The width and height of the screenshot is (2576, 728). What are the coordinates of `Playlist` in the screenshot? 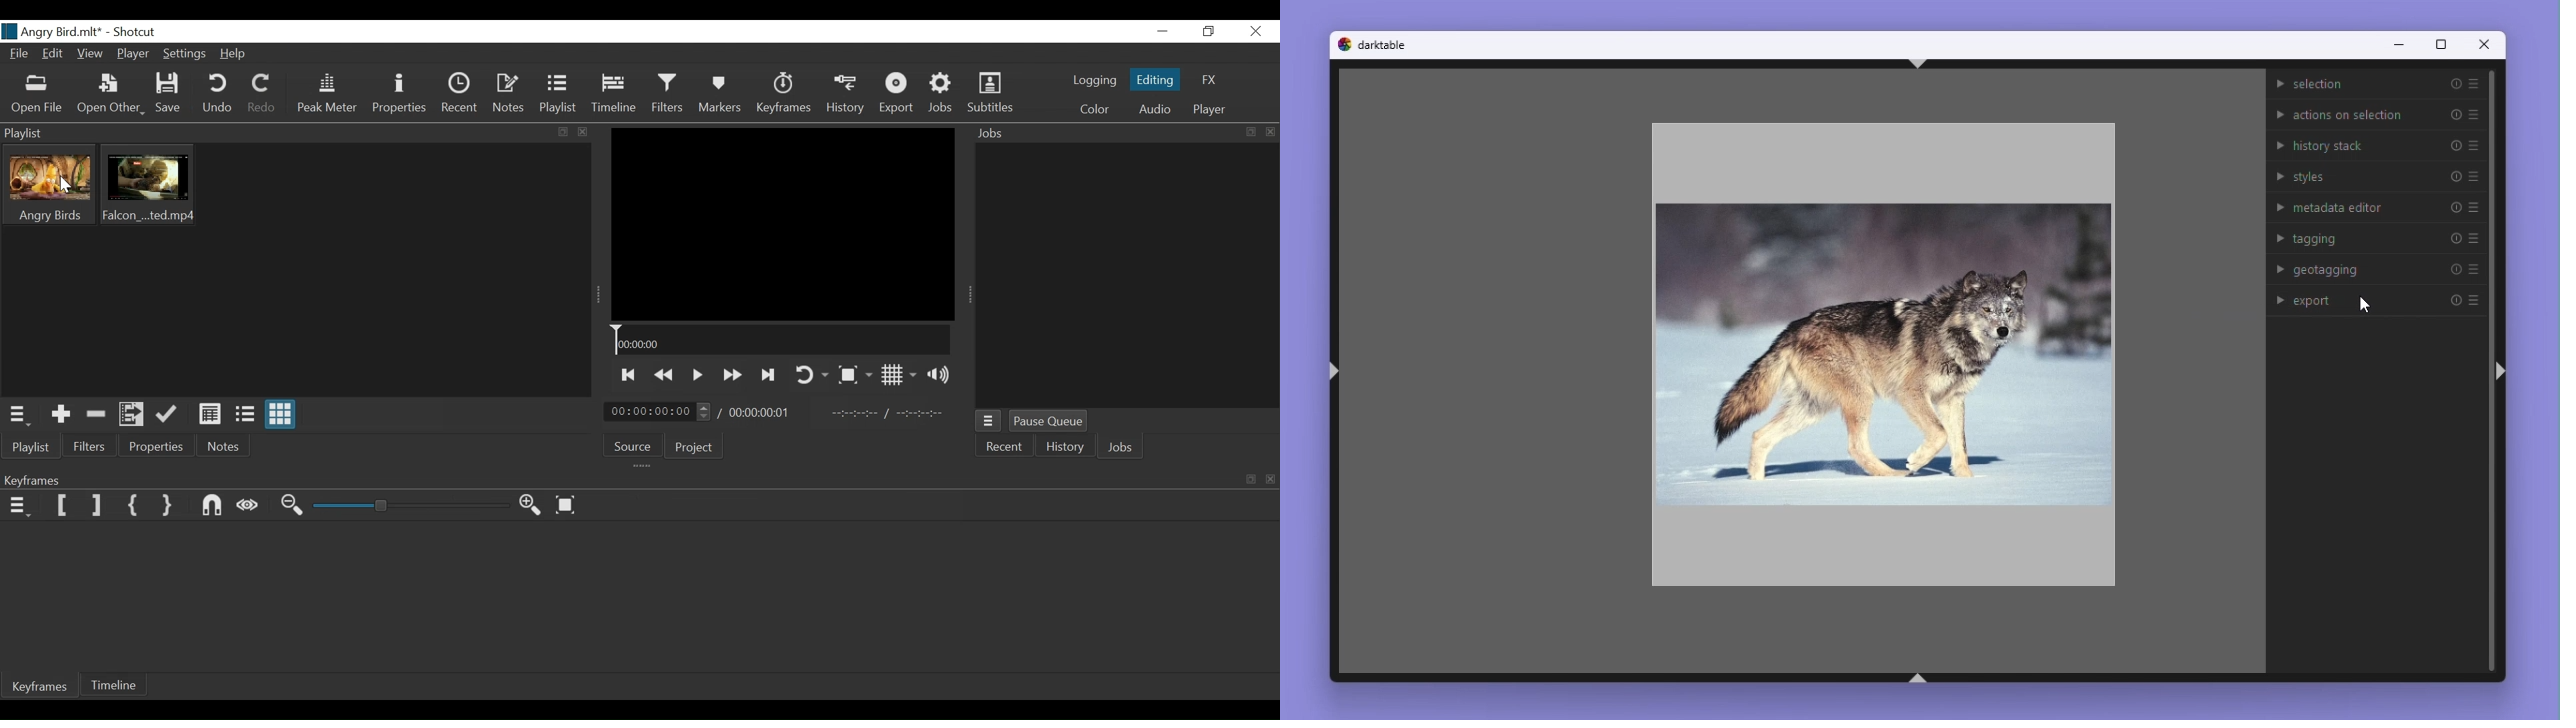 It's located at (559, 95).